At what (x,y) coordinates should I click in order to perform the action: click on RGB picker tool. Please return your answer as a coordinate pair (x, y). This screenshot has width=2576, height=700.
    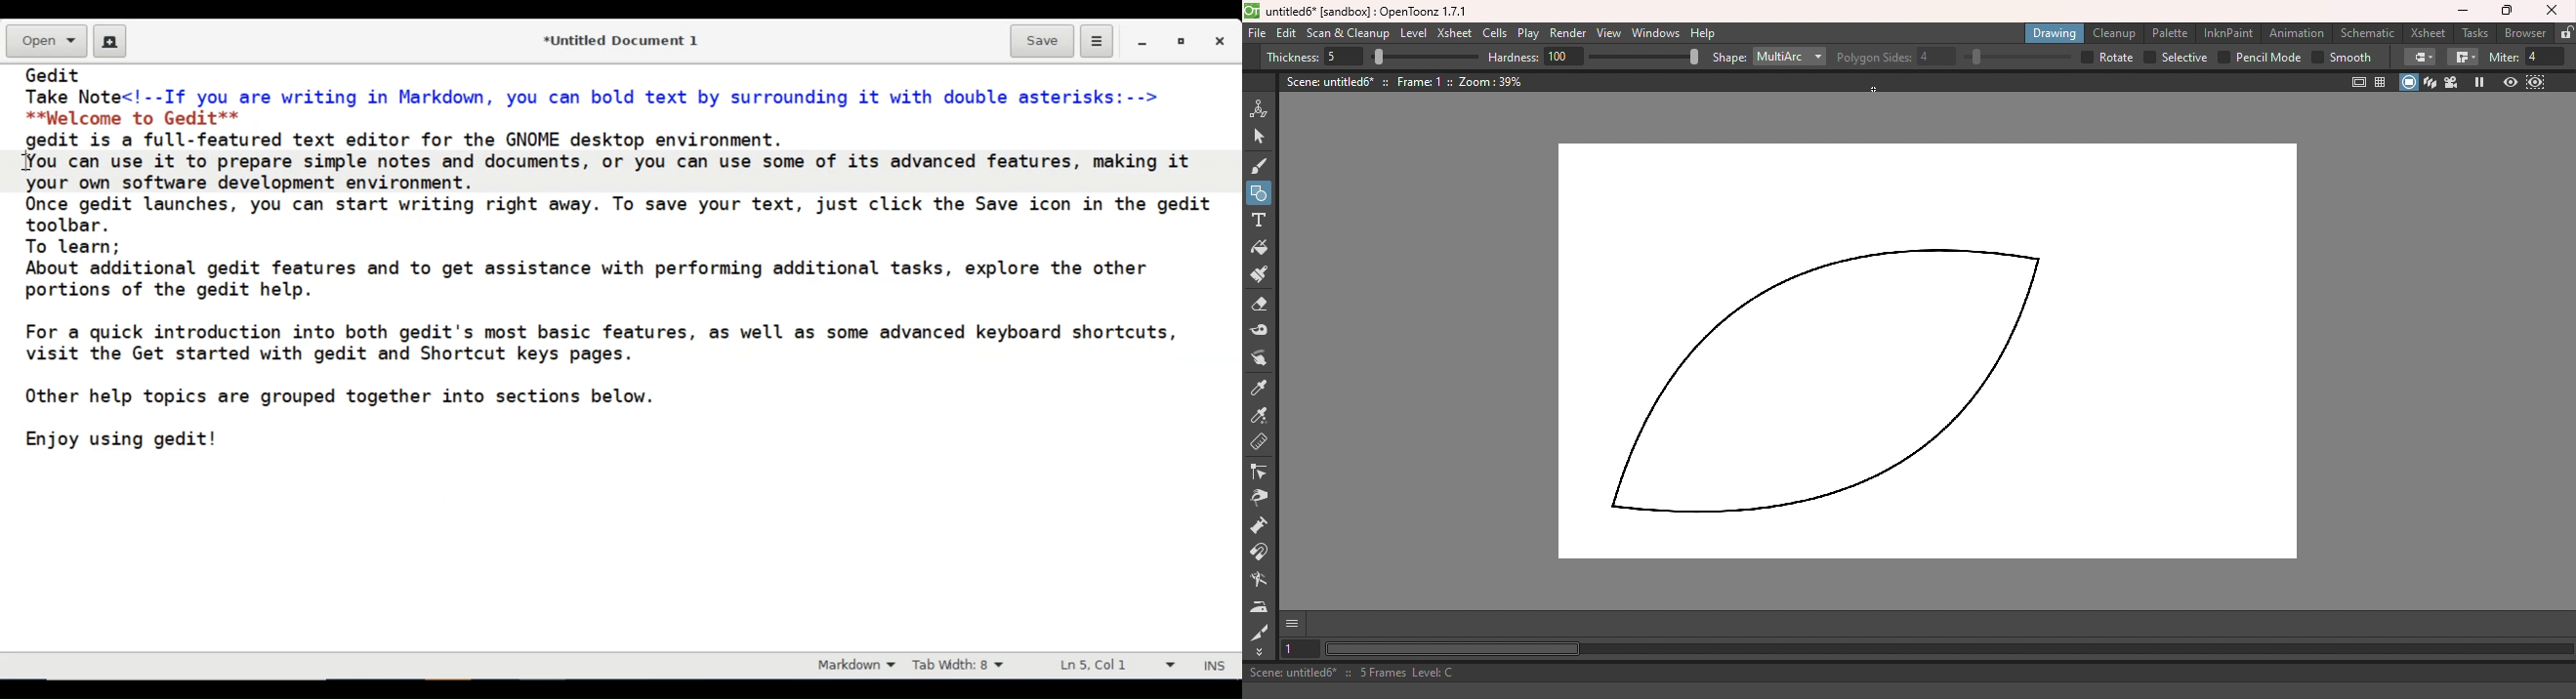
    Looking at the image, I should click on (1261, 416).